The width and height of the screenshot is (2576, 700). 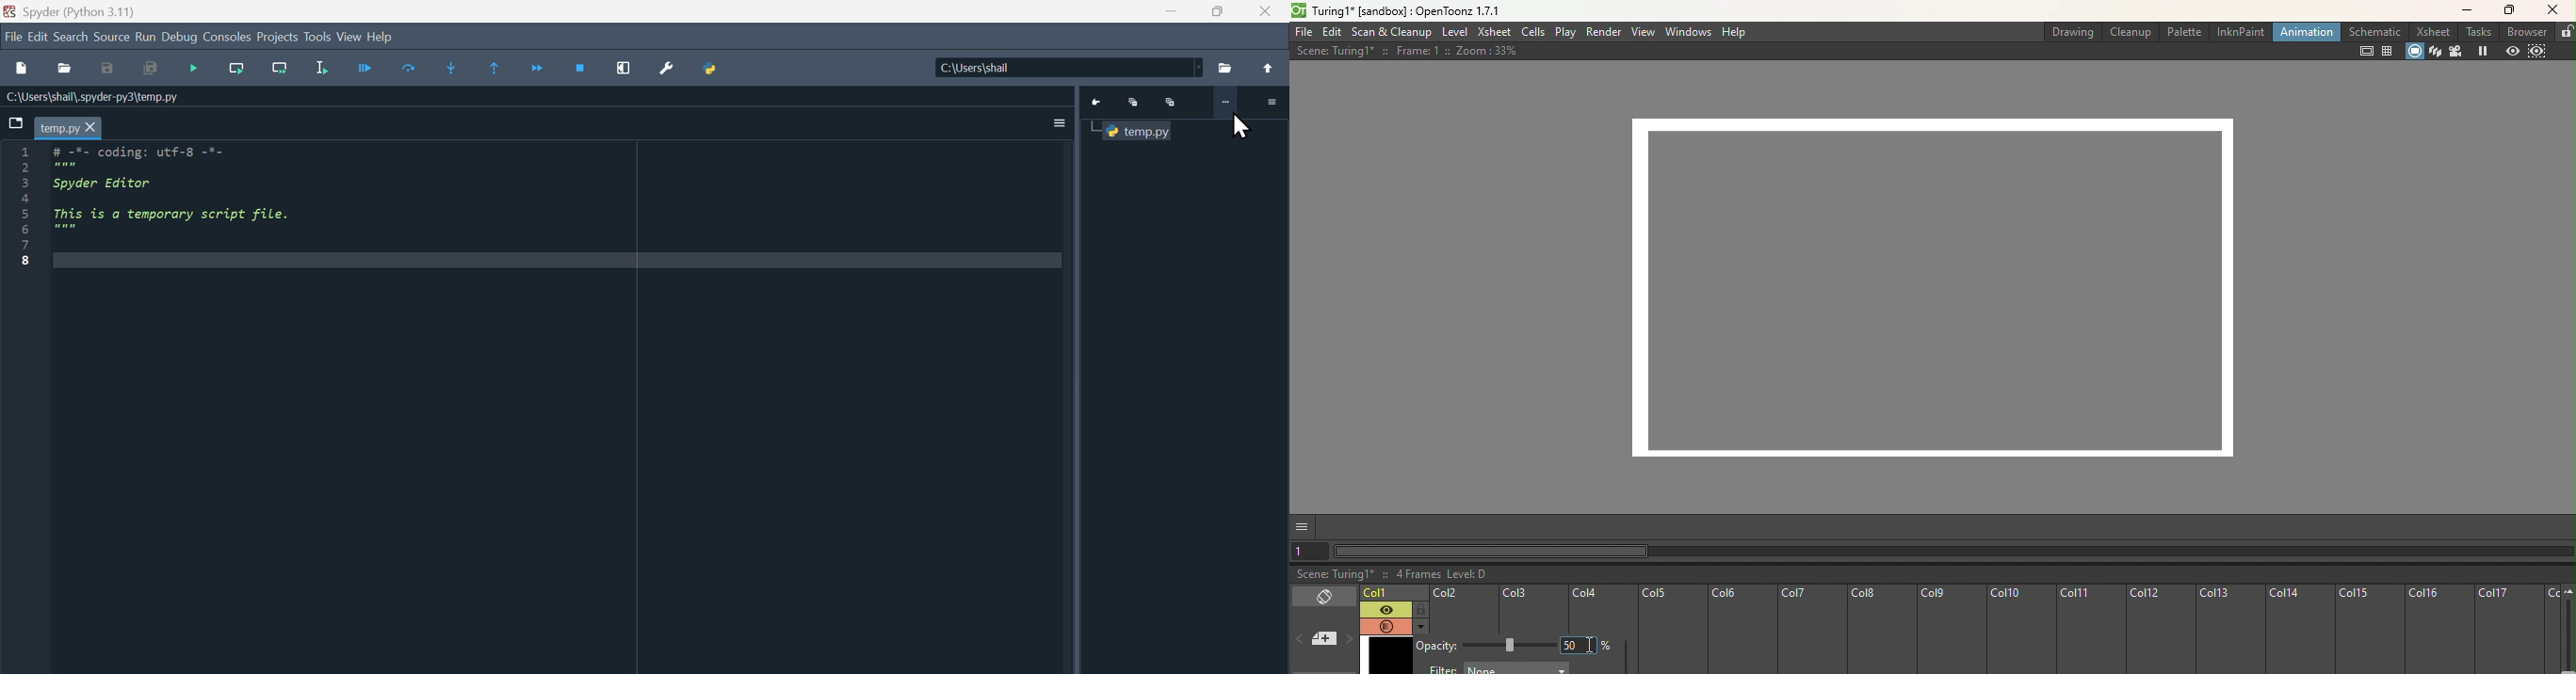 I want to click on Col4, so click(x=1602, y=608).